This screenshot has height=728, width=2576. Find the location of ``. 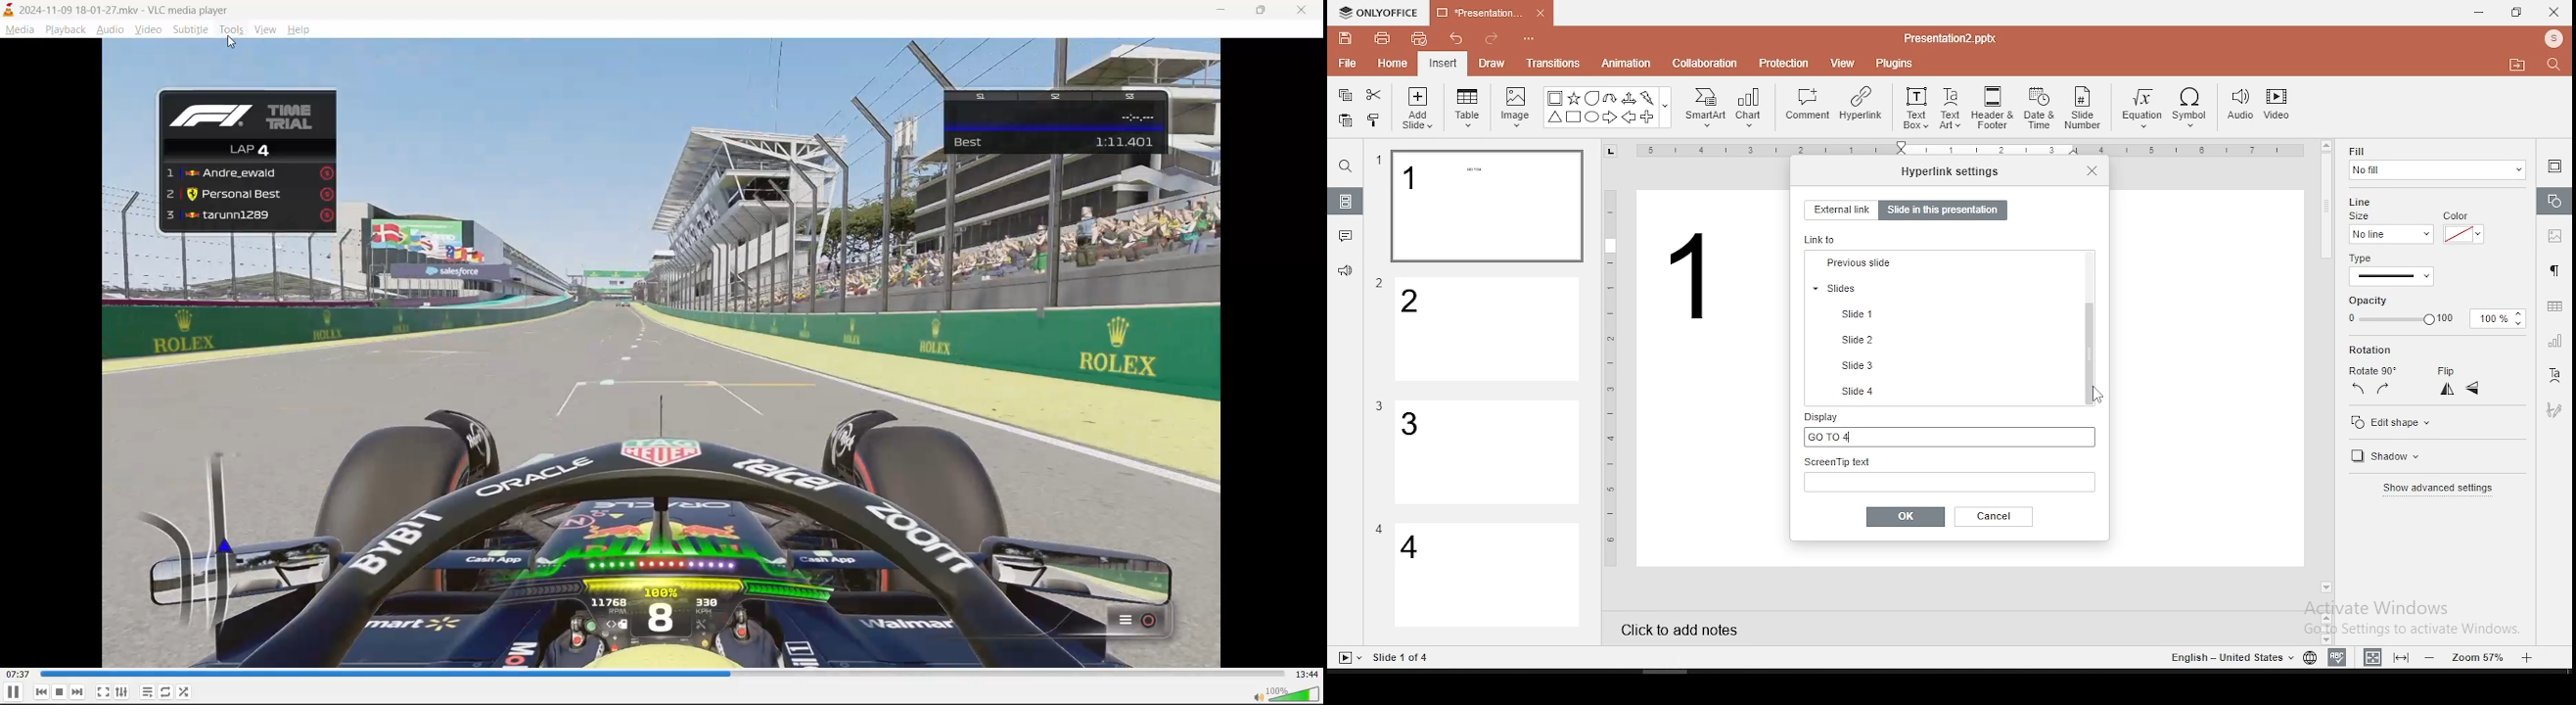

 is located at coordinates (1380, 284).